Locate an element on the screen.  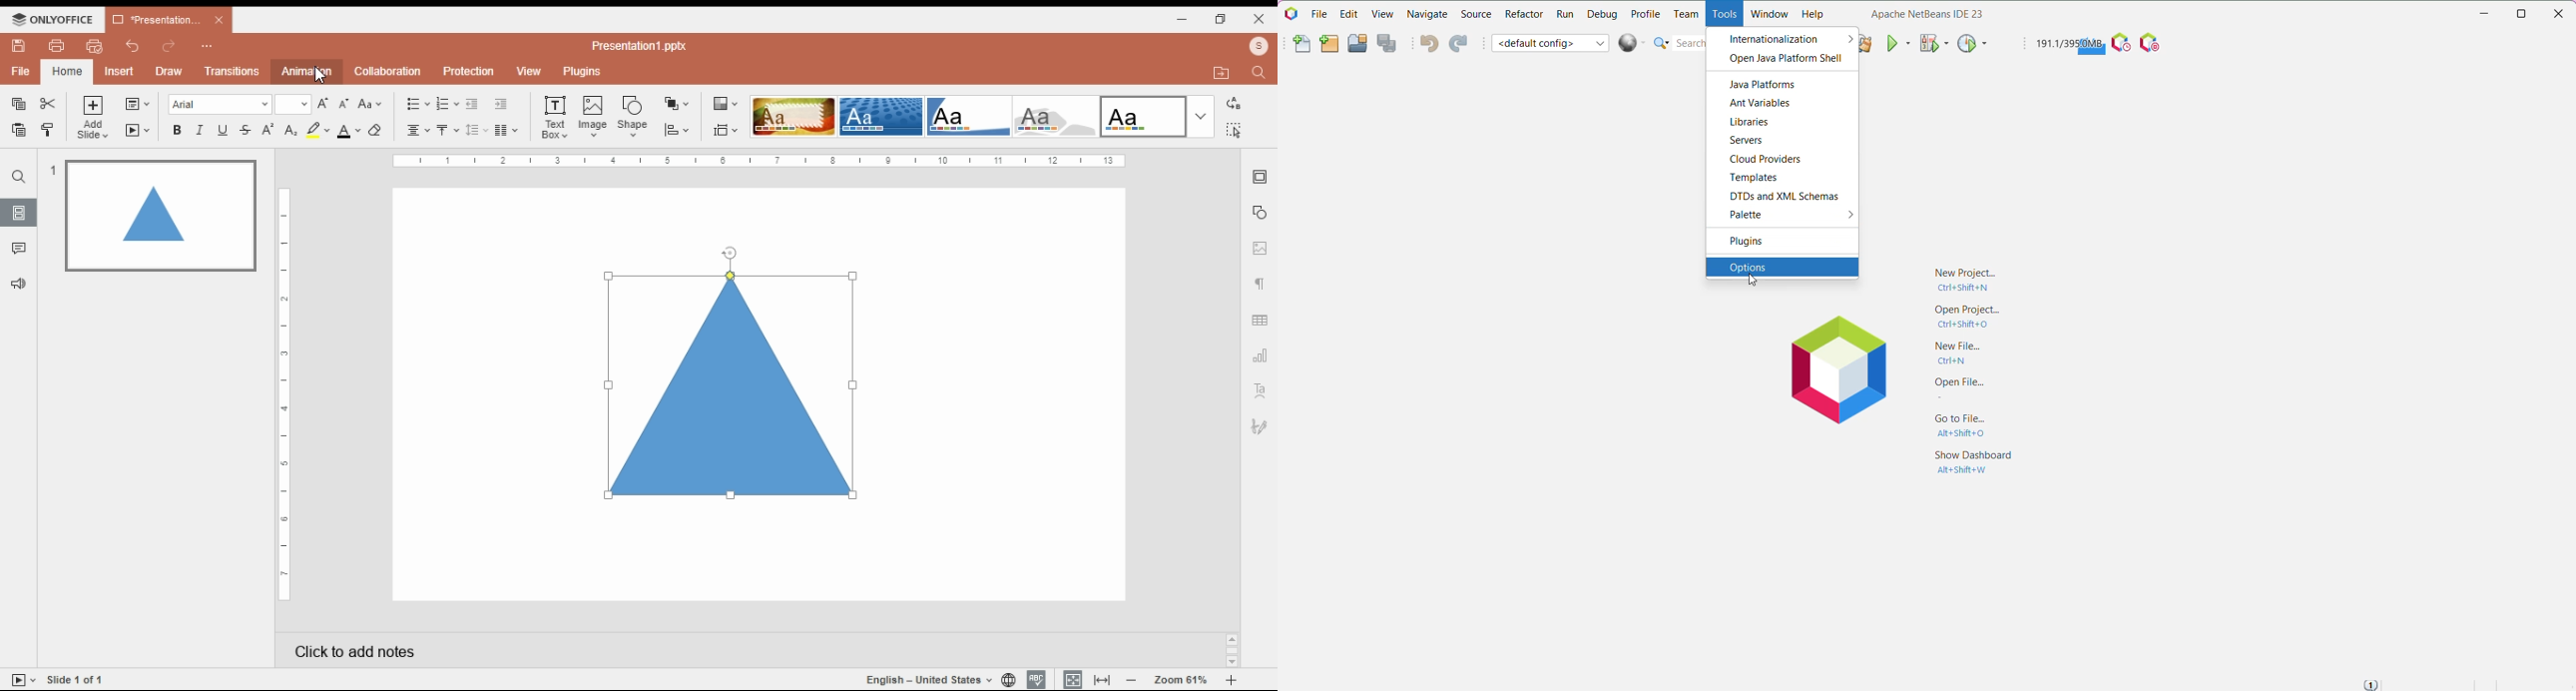
increase indent is located at coordinates (501, 103).